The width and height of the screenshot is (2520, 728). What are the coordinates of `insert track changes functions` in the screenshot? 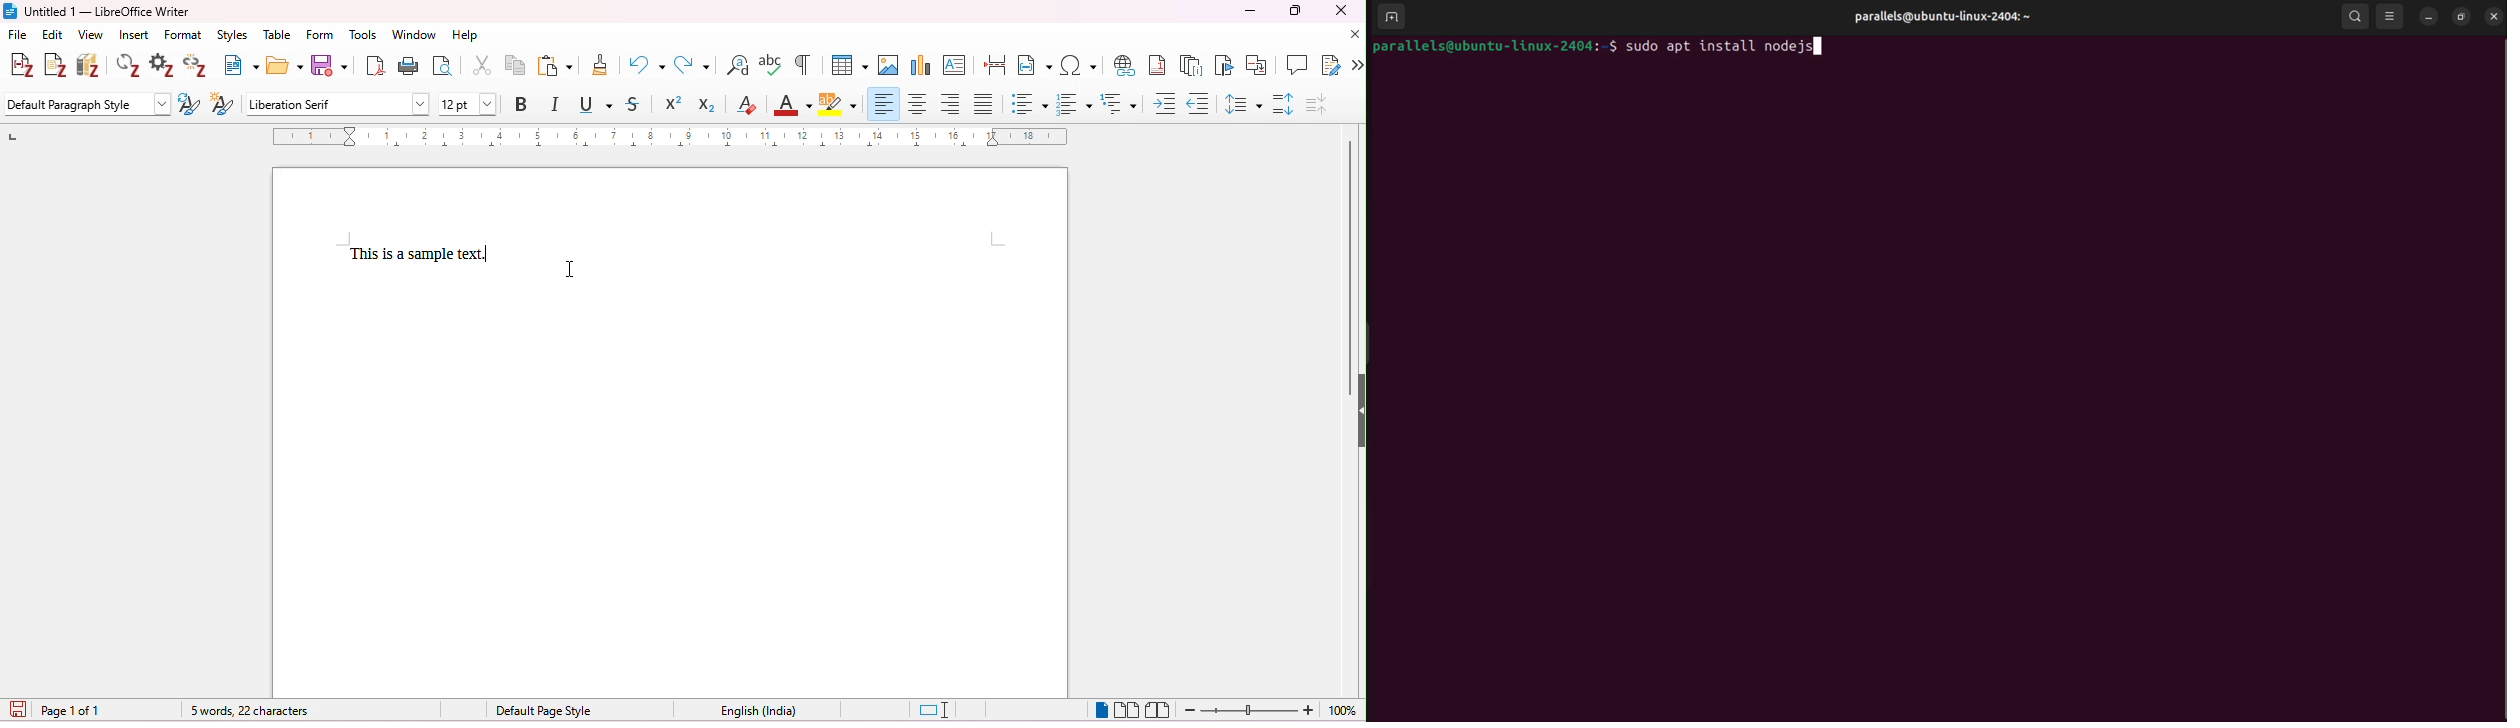 It's located at (1331, 64).